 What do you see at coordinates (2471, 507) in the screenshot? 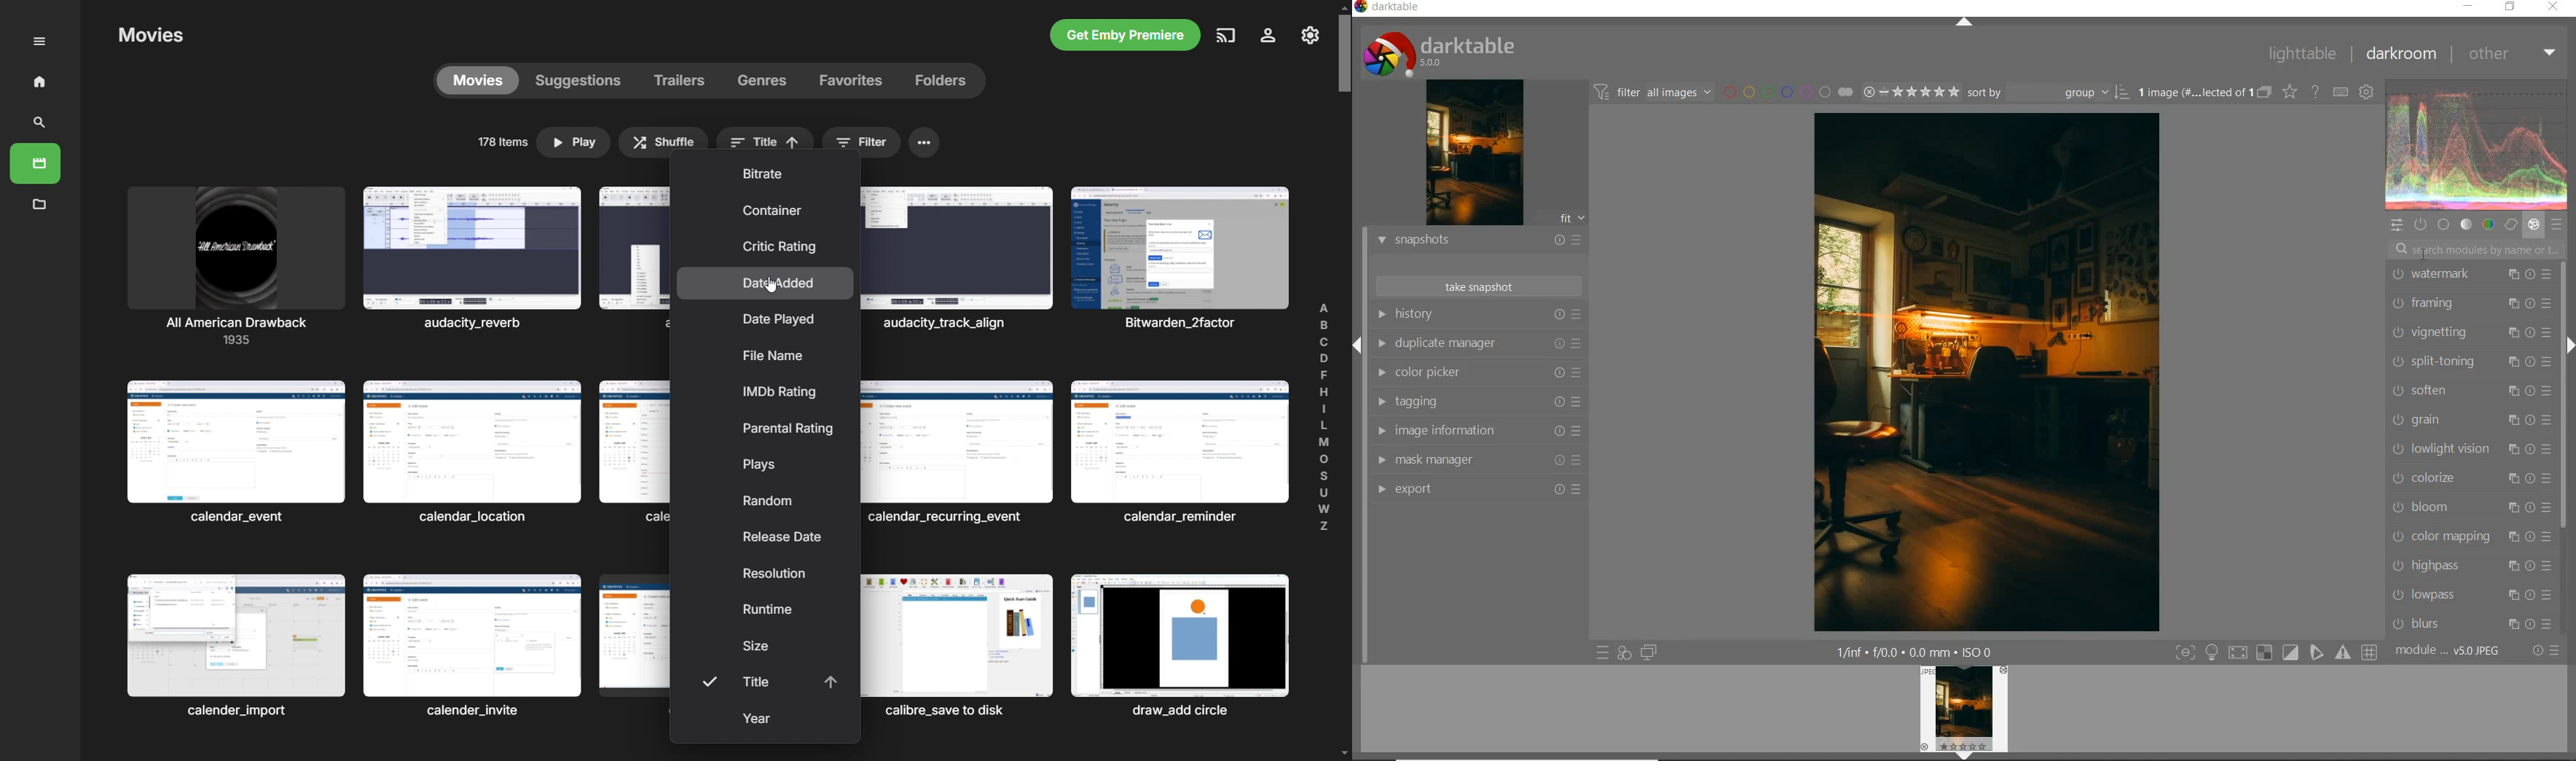
I see `bloom` at bounding box center [2471, 507].